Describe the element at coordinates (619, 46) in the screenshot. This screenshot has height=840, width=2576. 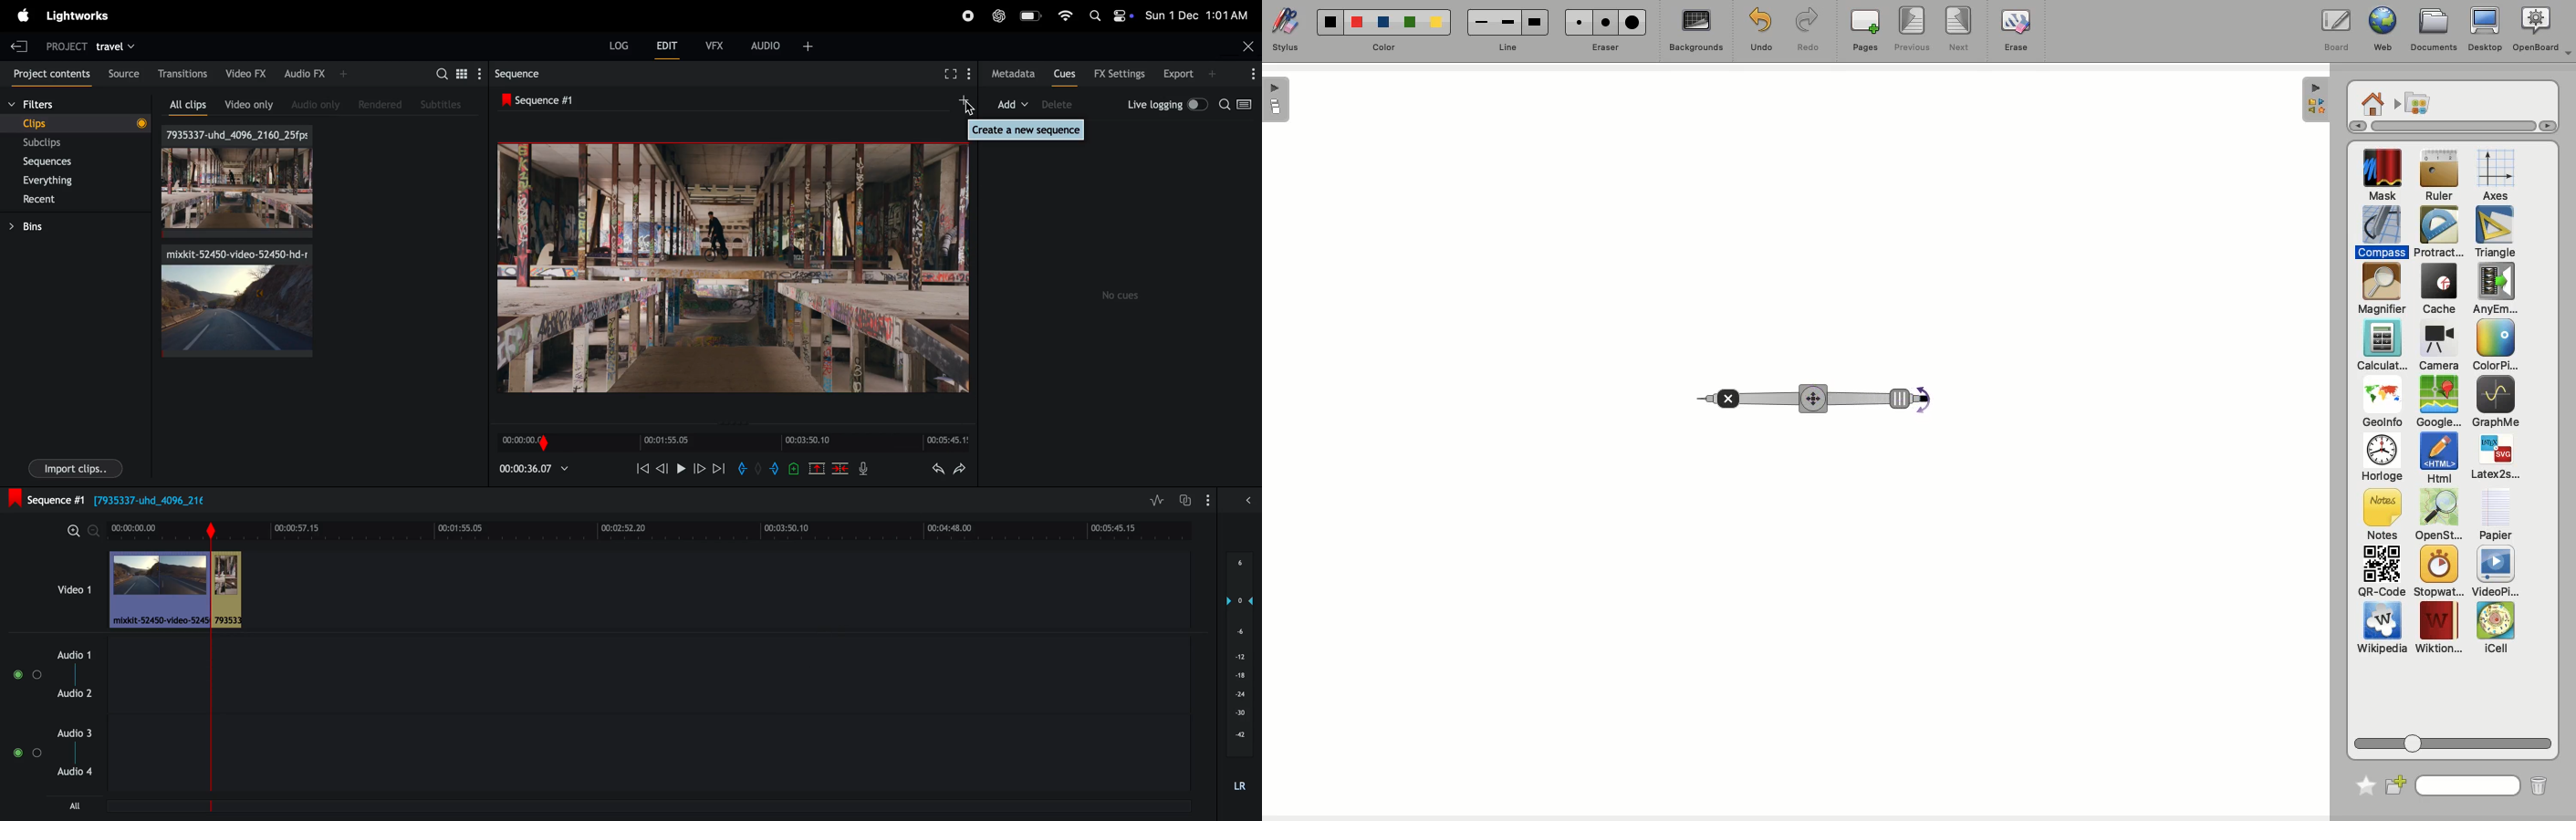
I see `LOG` at that location.